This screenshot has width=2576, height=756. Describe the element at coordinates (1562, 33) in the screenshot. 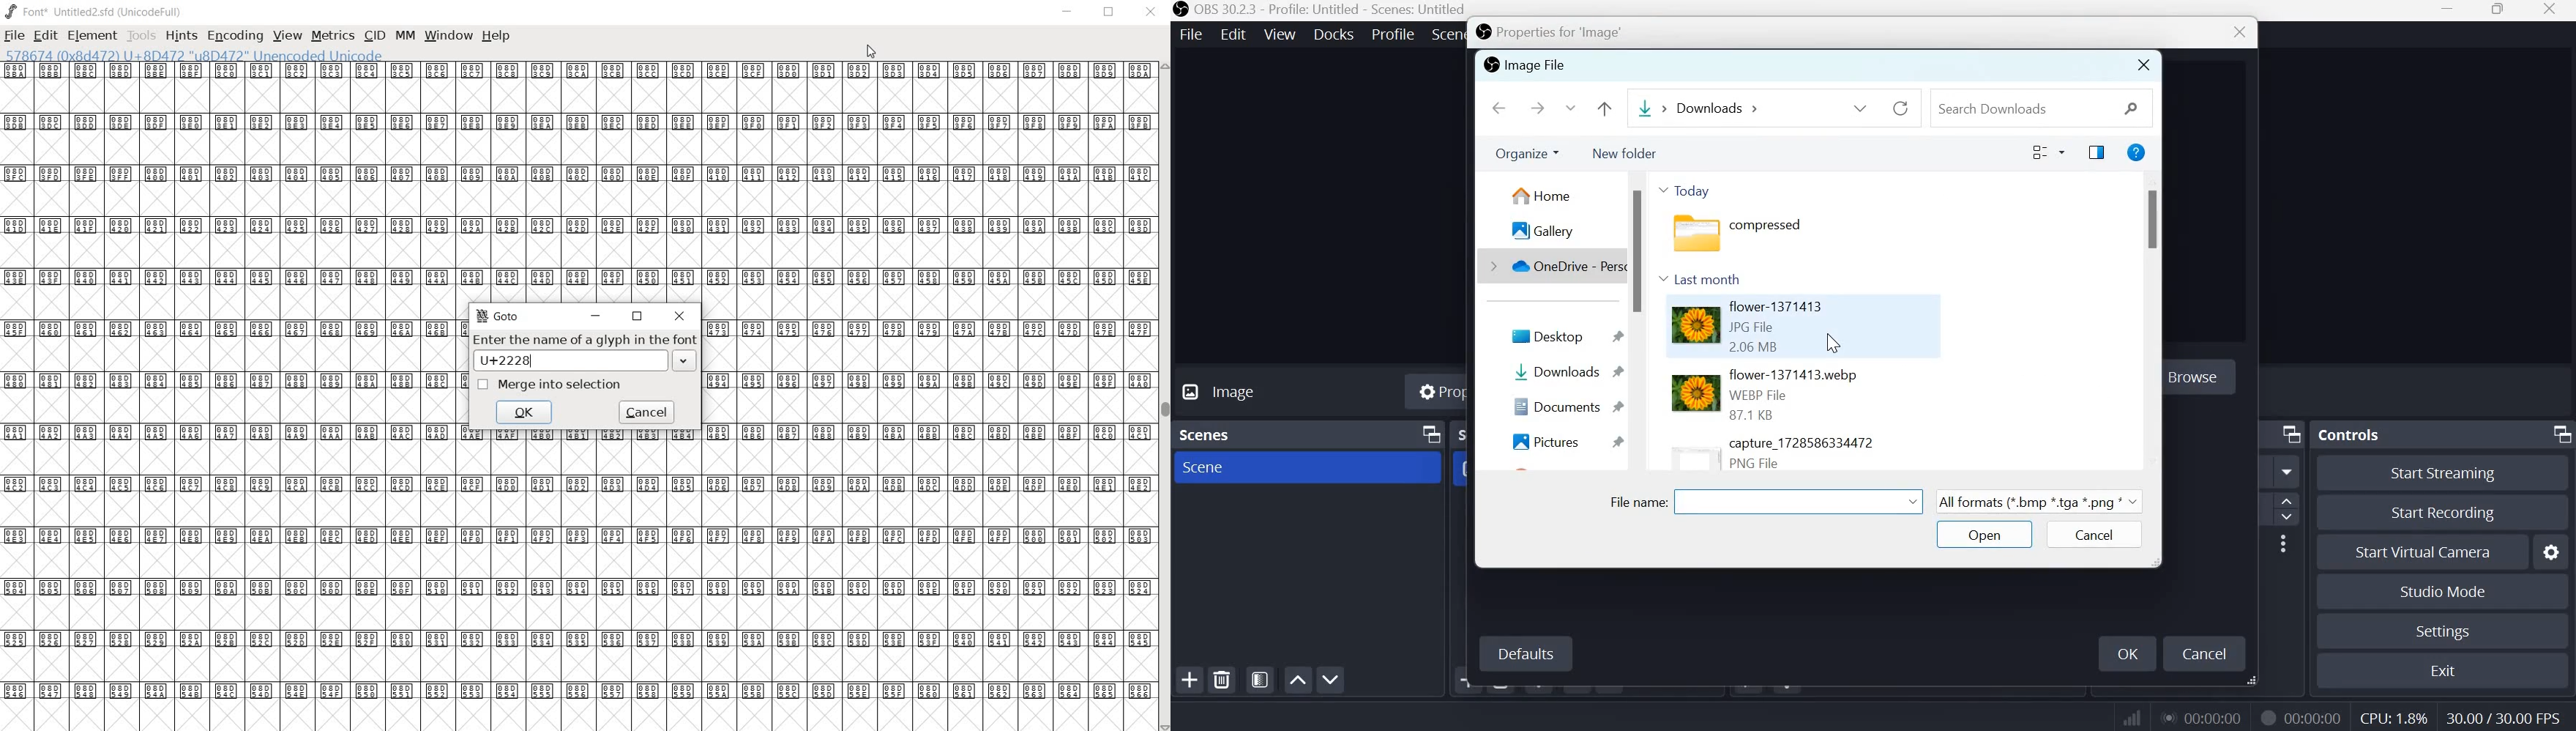

I see `Properties for 'image'` at that location.